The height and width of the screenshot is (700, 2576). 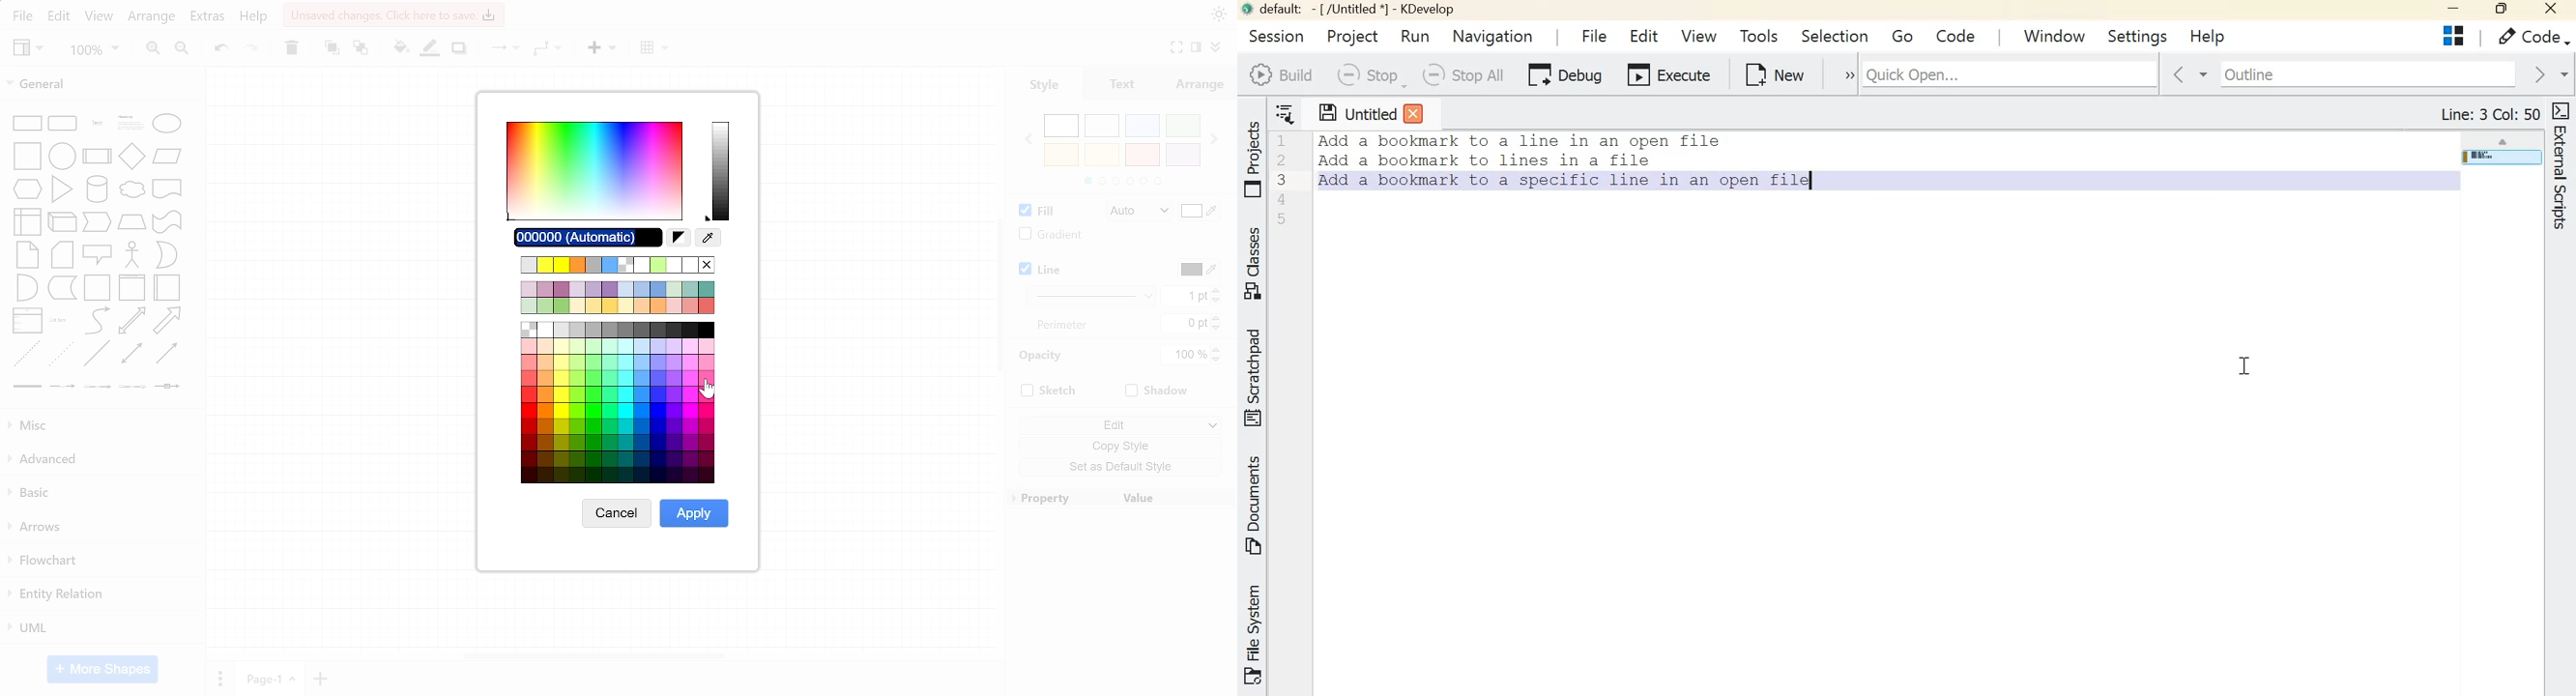 I want to click on Current color spectrum, so click(x=721, y=171).